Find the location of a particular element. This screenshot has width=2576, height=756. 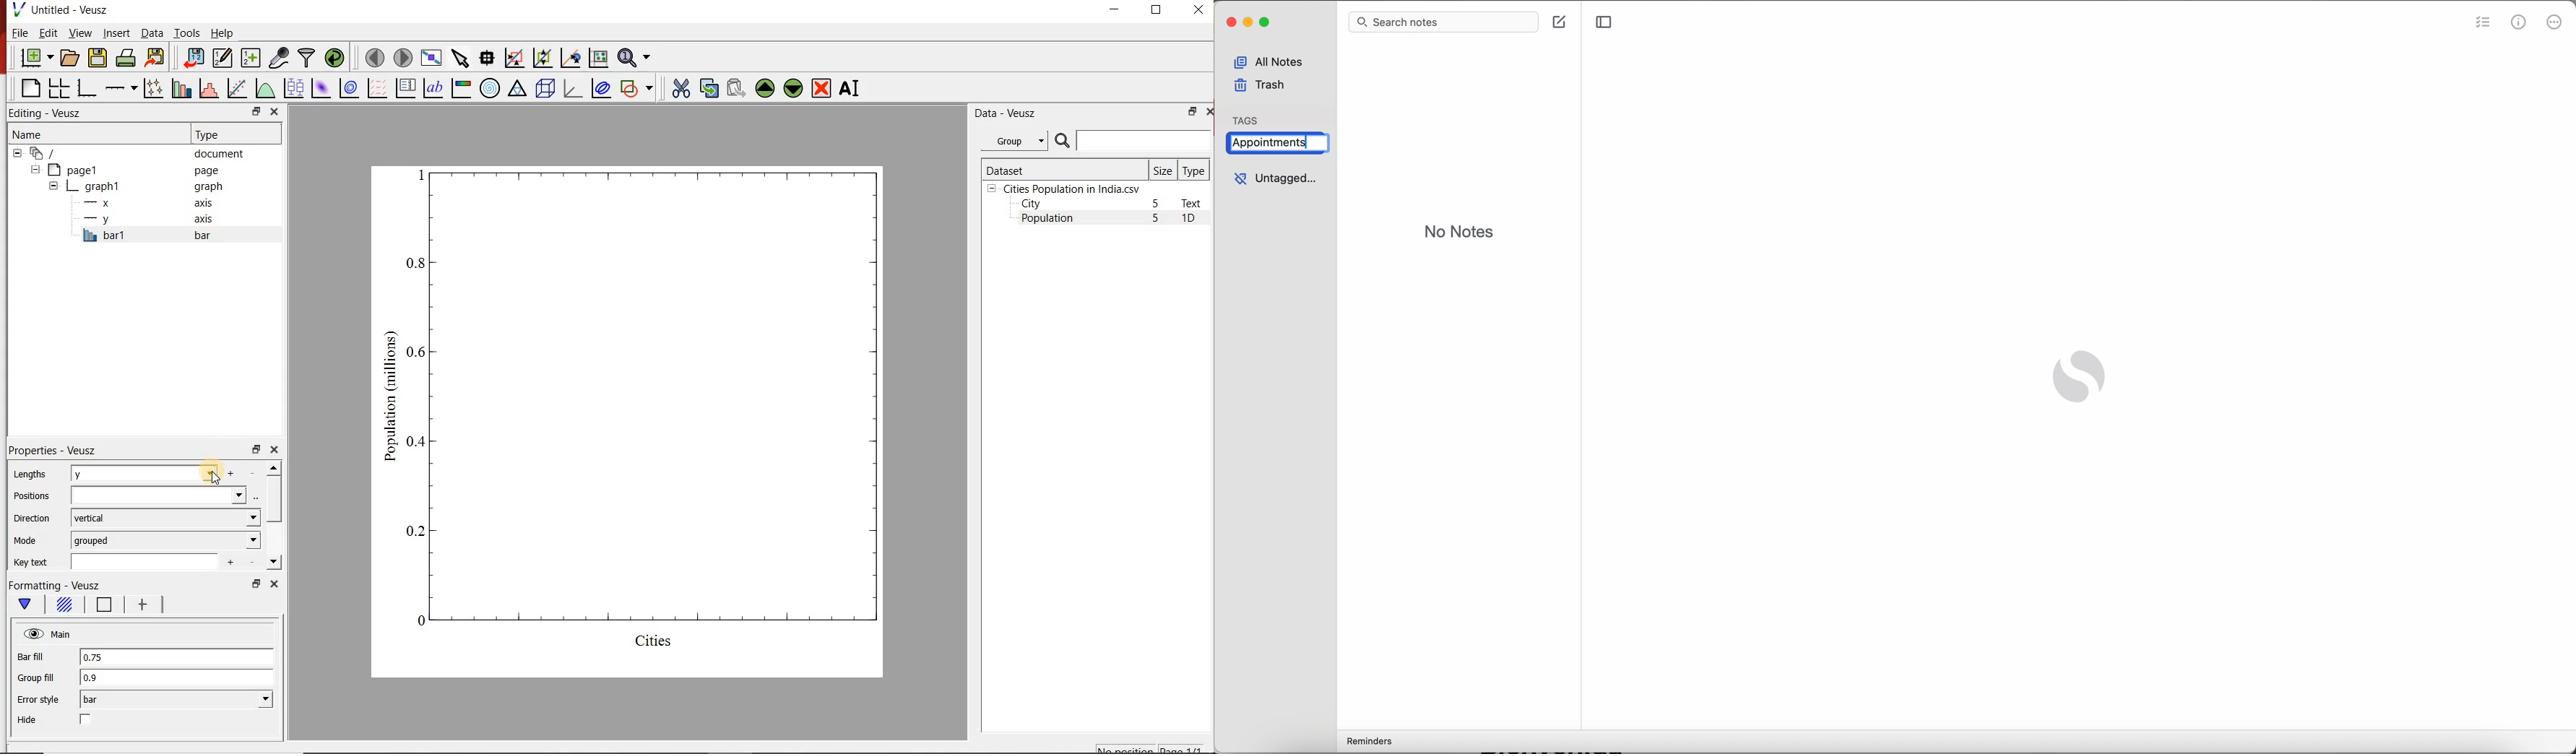

grouped is located at coordinates (166, 540).